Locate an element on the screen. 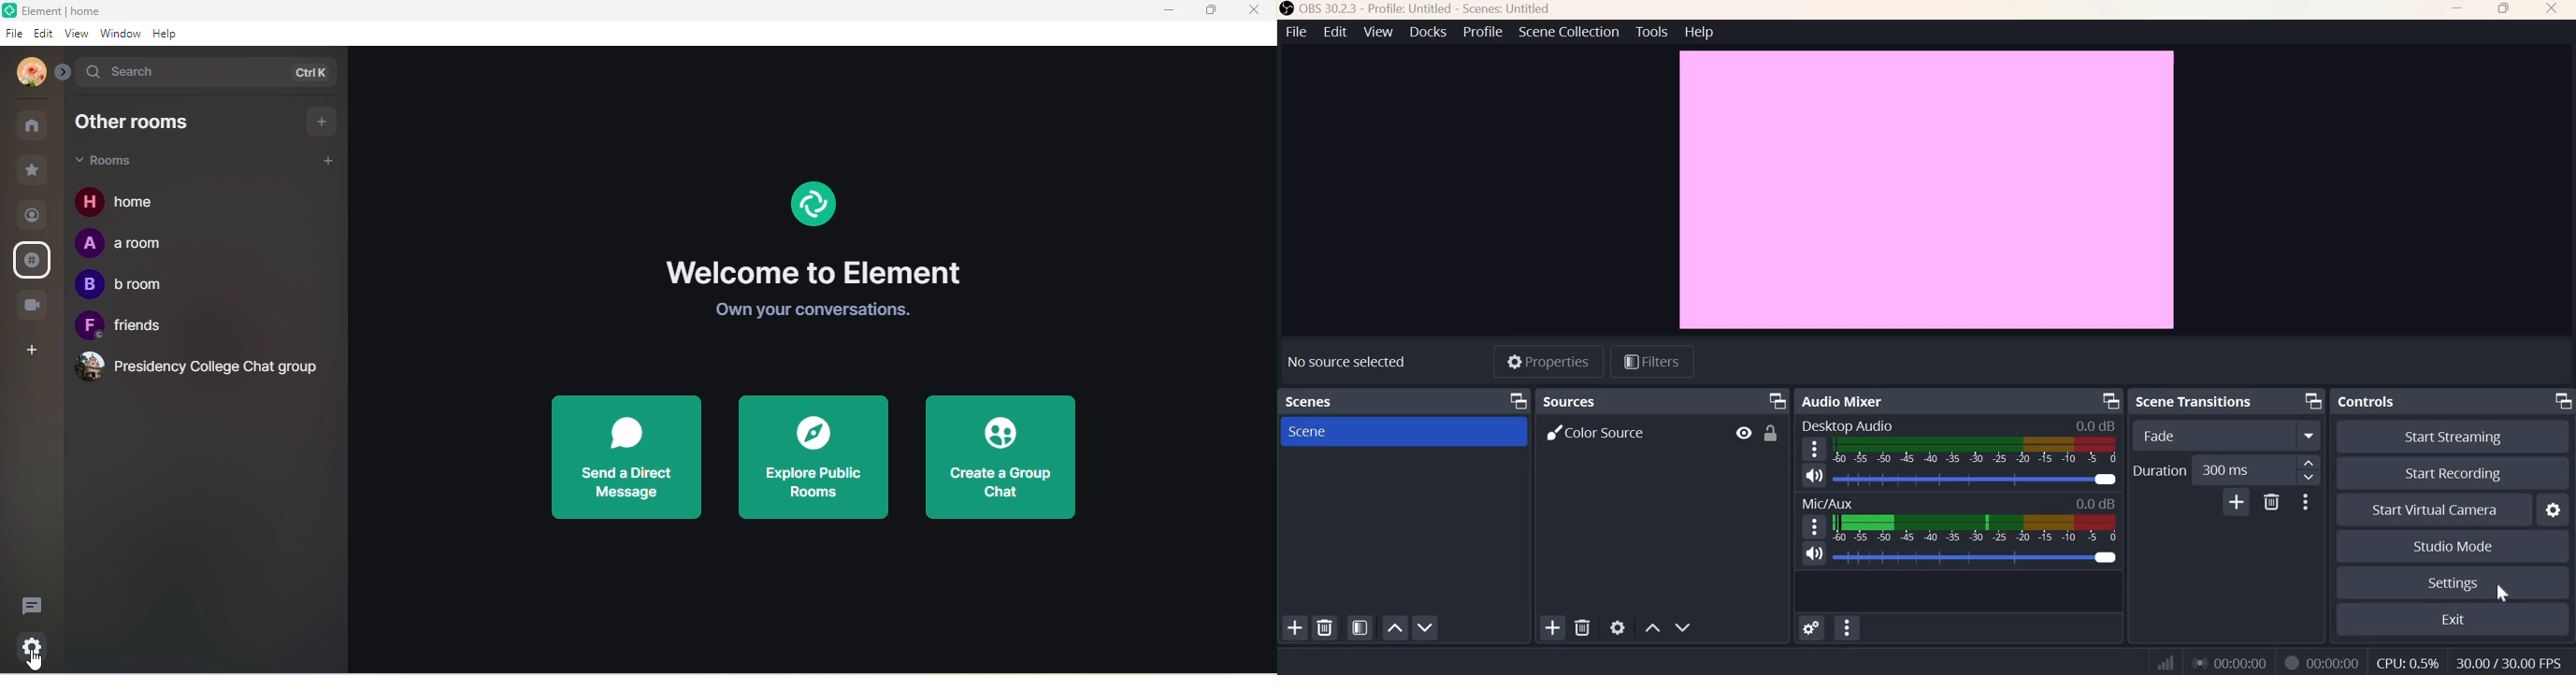 This screenshot has width=2576, height=700. Audio Level Indicator is located at coordinates (2097, 425).